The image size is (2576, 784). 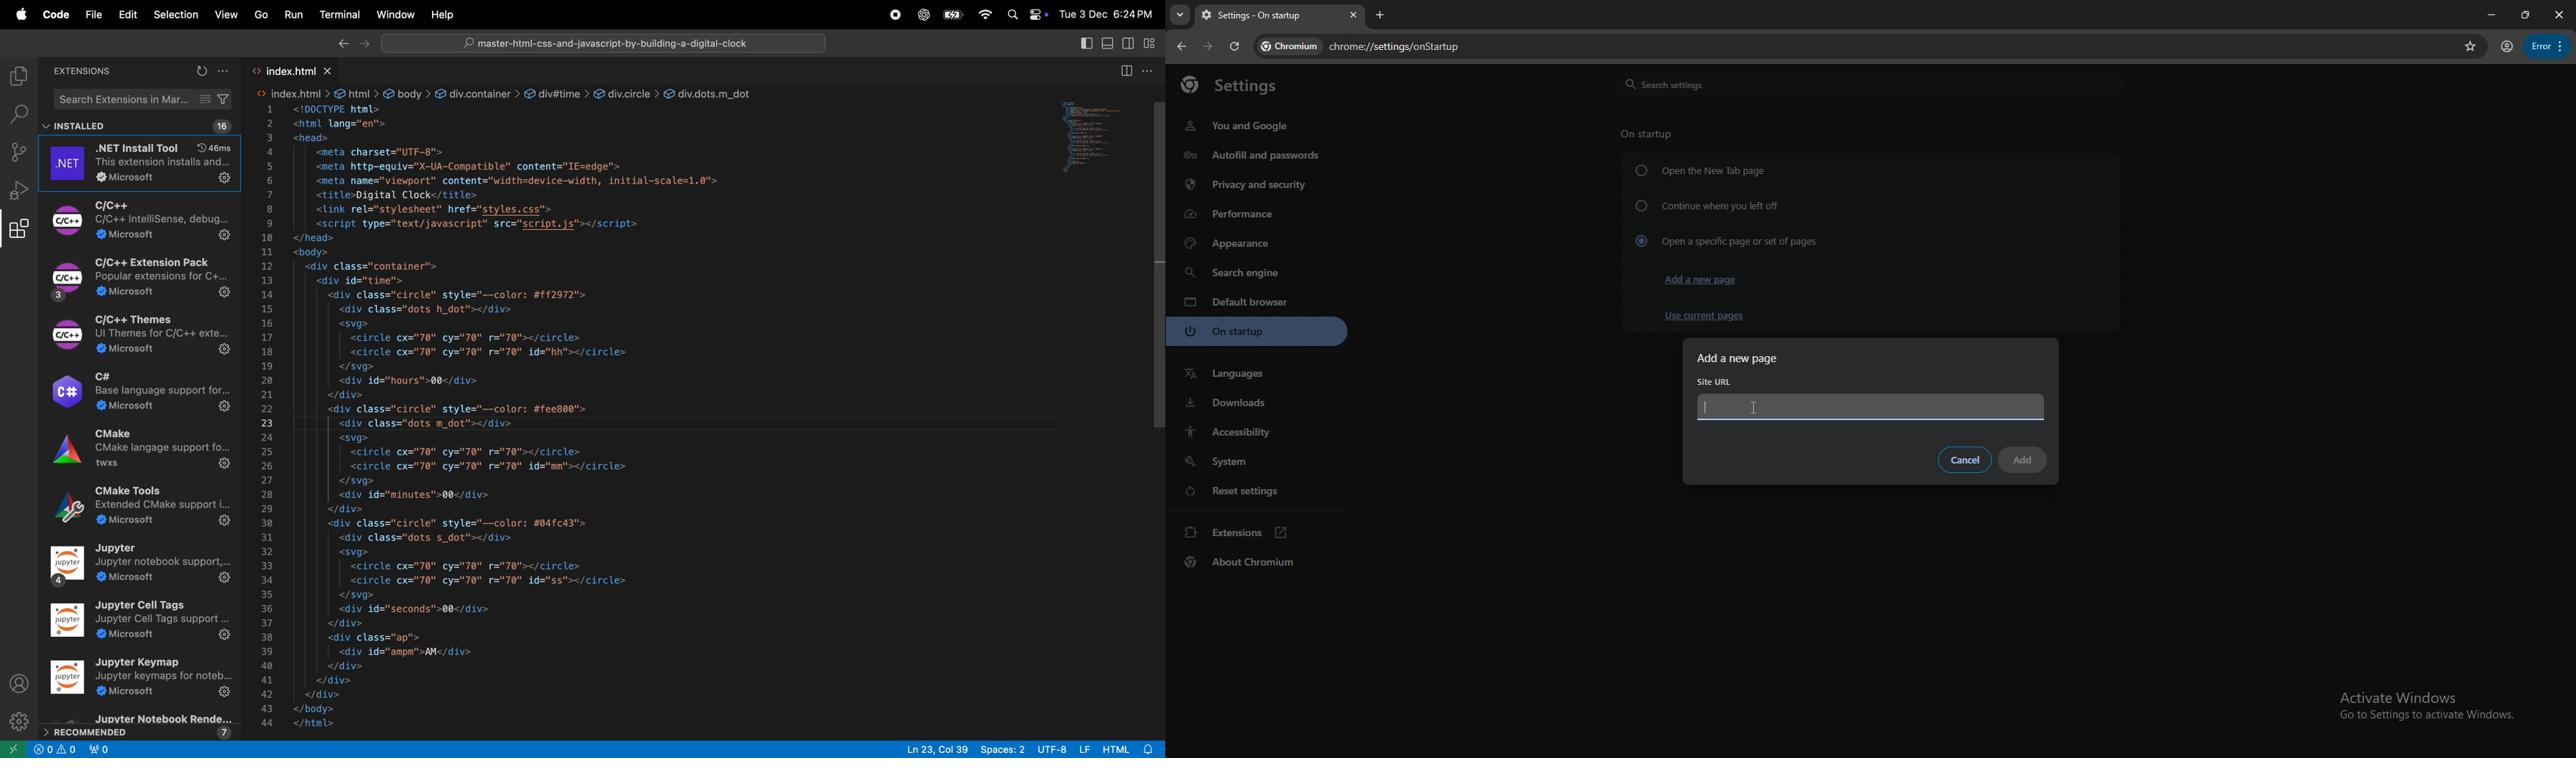 I want to click on no problems, so click(x=59, y=749).